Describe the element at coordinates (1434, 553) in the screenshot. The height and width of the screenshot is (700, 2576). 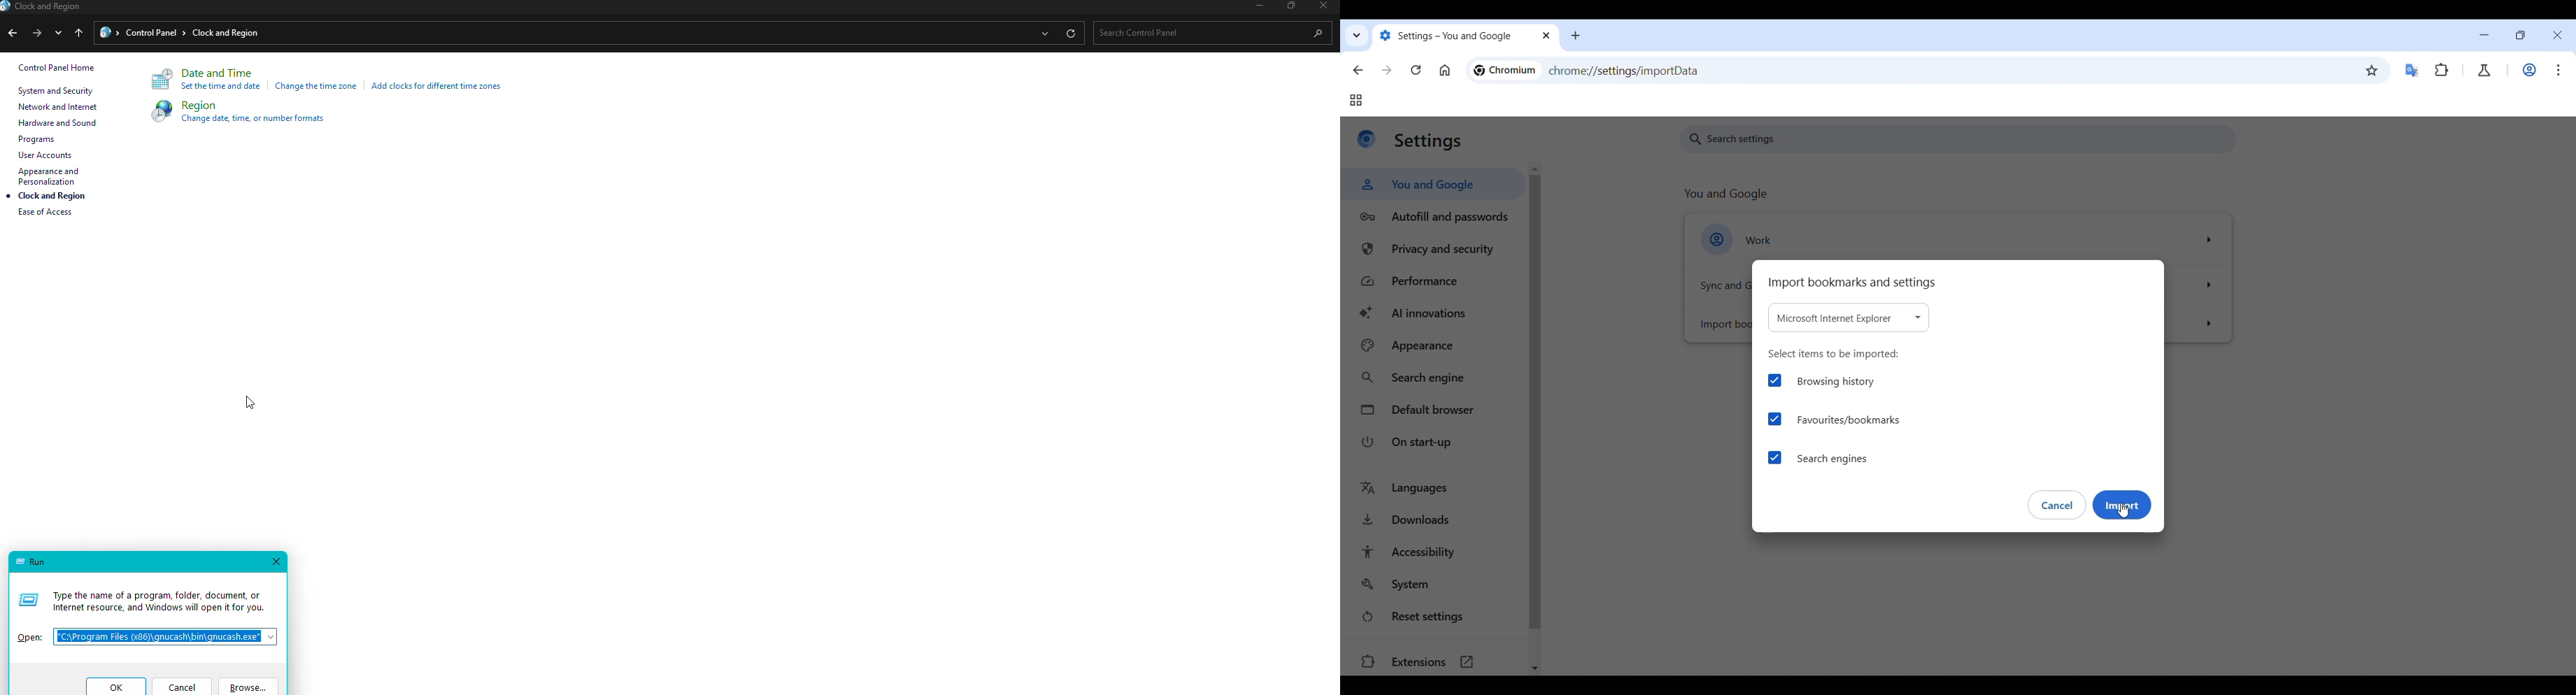
I see `Accessibility` at that location.